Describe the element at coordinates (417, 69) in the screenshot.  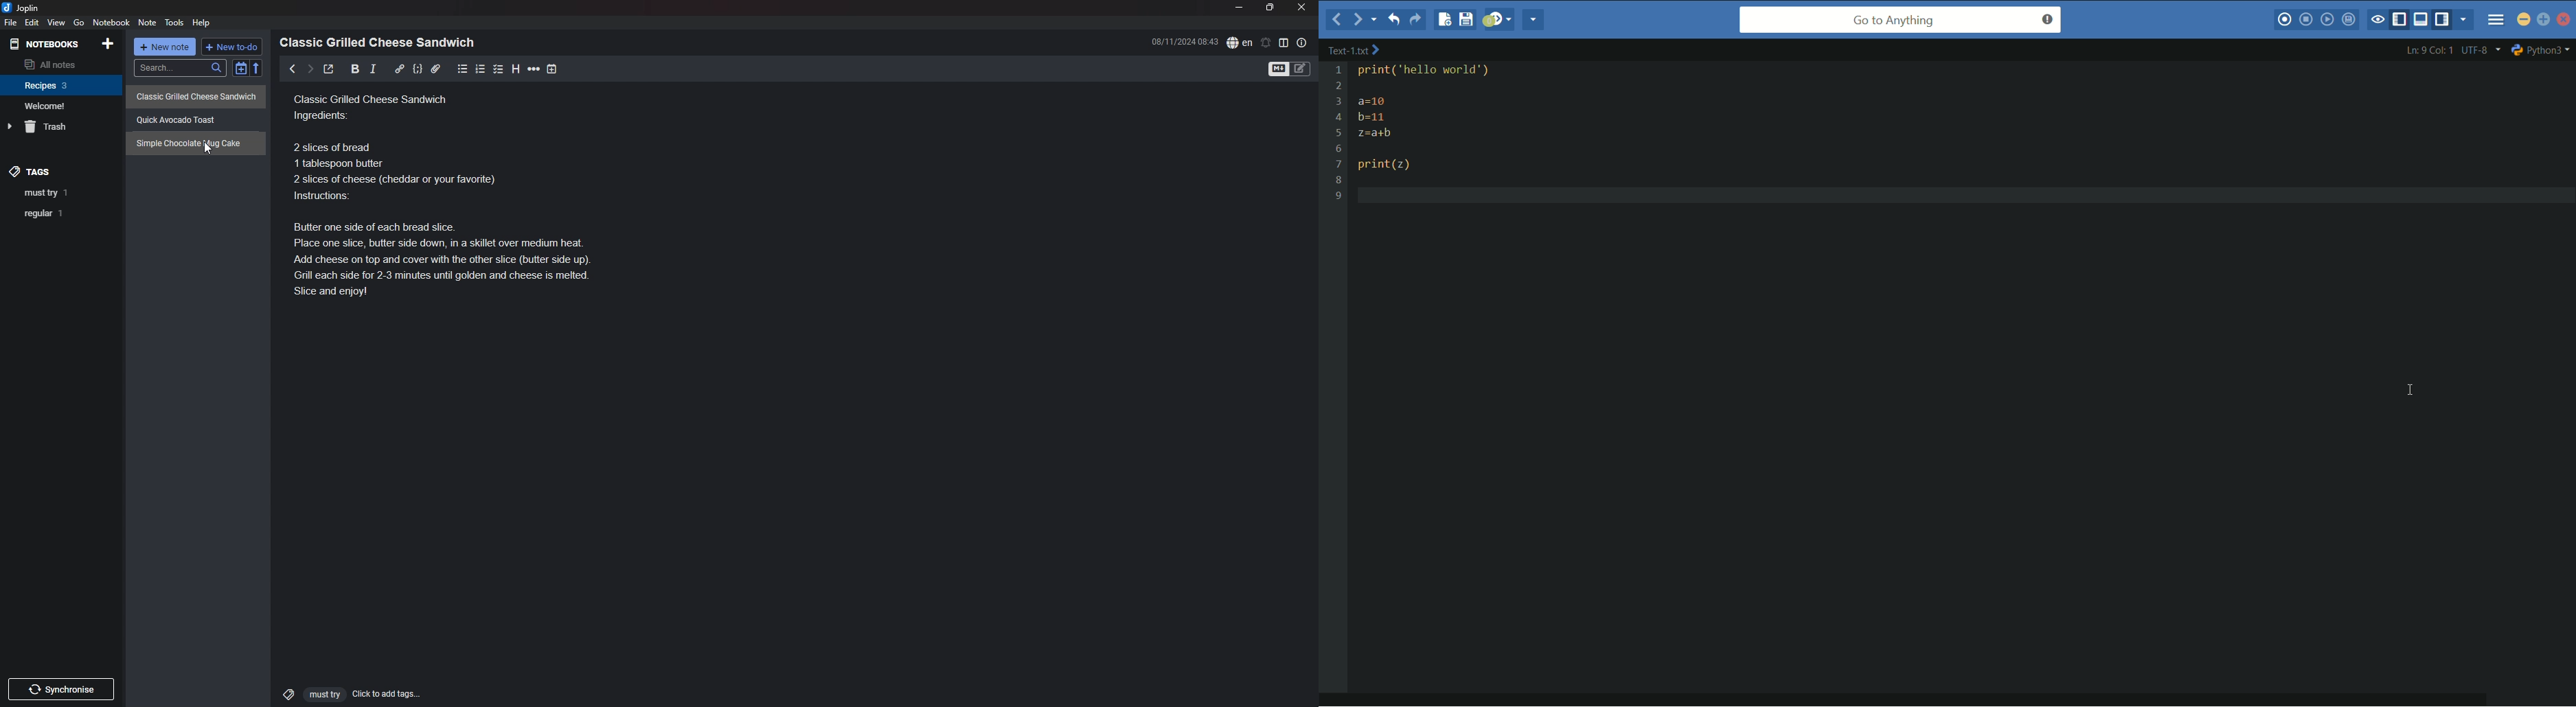
I see `code` at that location.